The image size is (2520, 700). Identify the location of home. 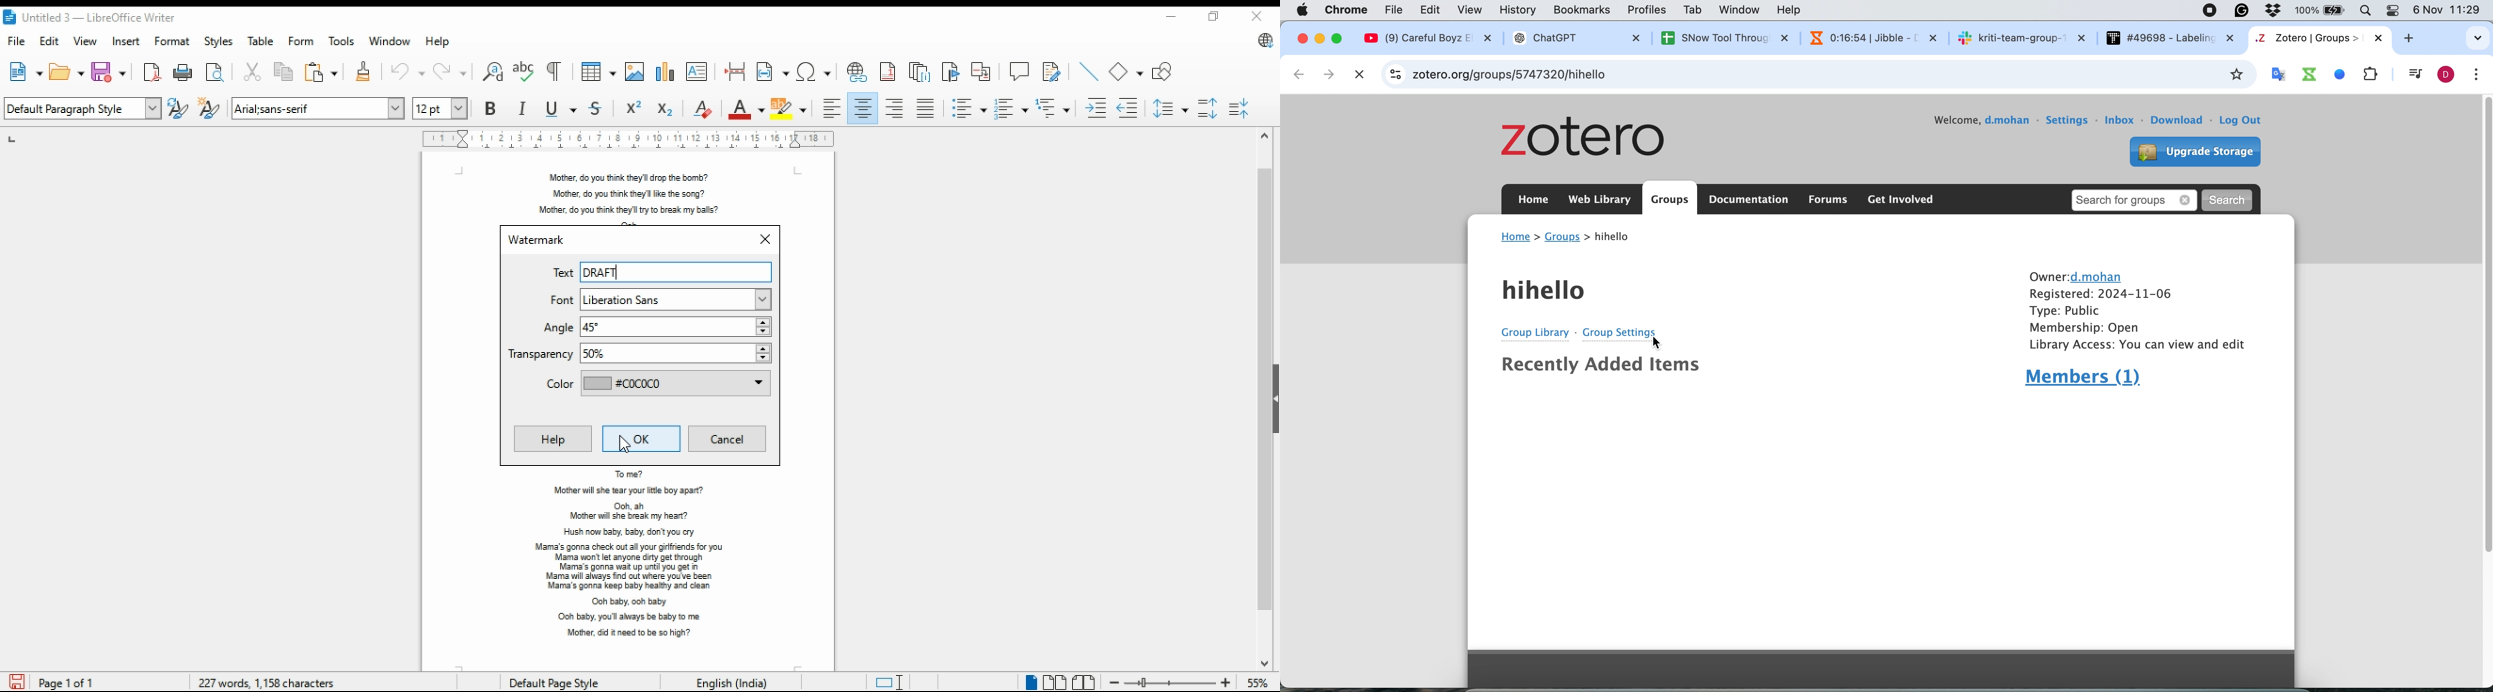
(1516, 236).